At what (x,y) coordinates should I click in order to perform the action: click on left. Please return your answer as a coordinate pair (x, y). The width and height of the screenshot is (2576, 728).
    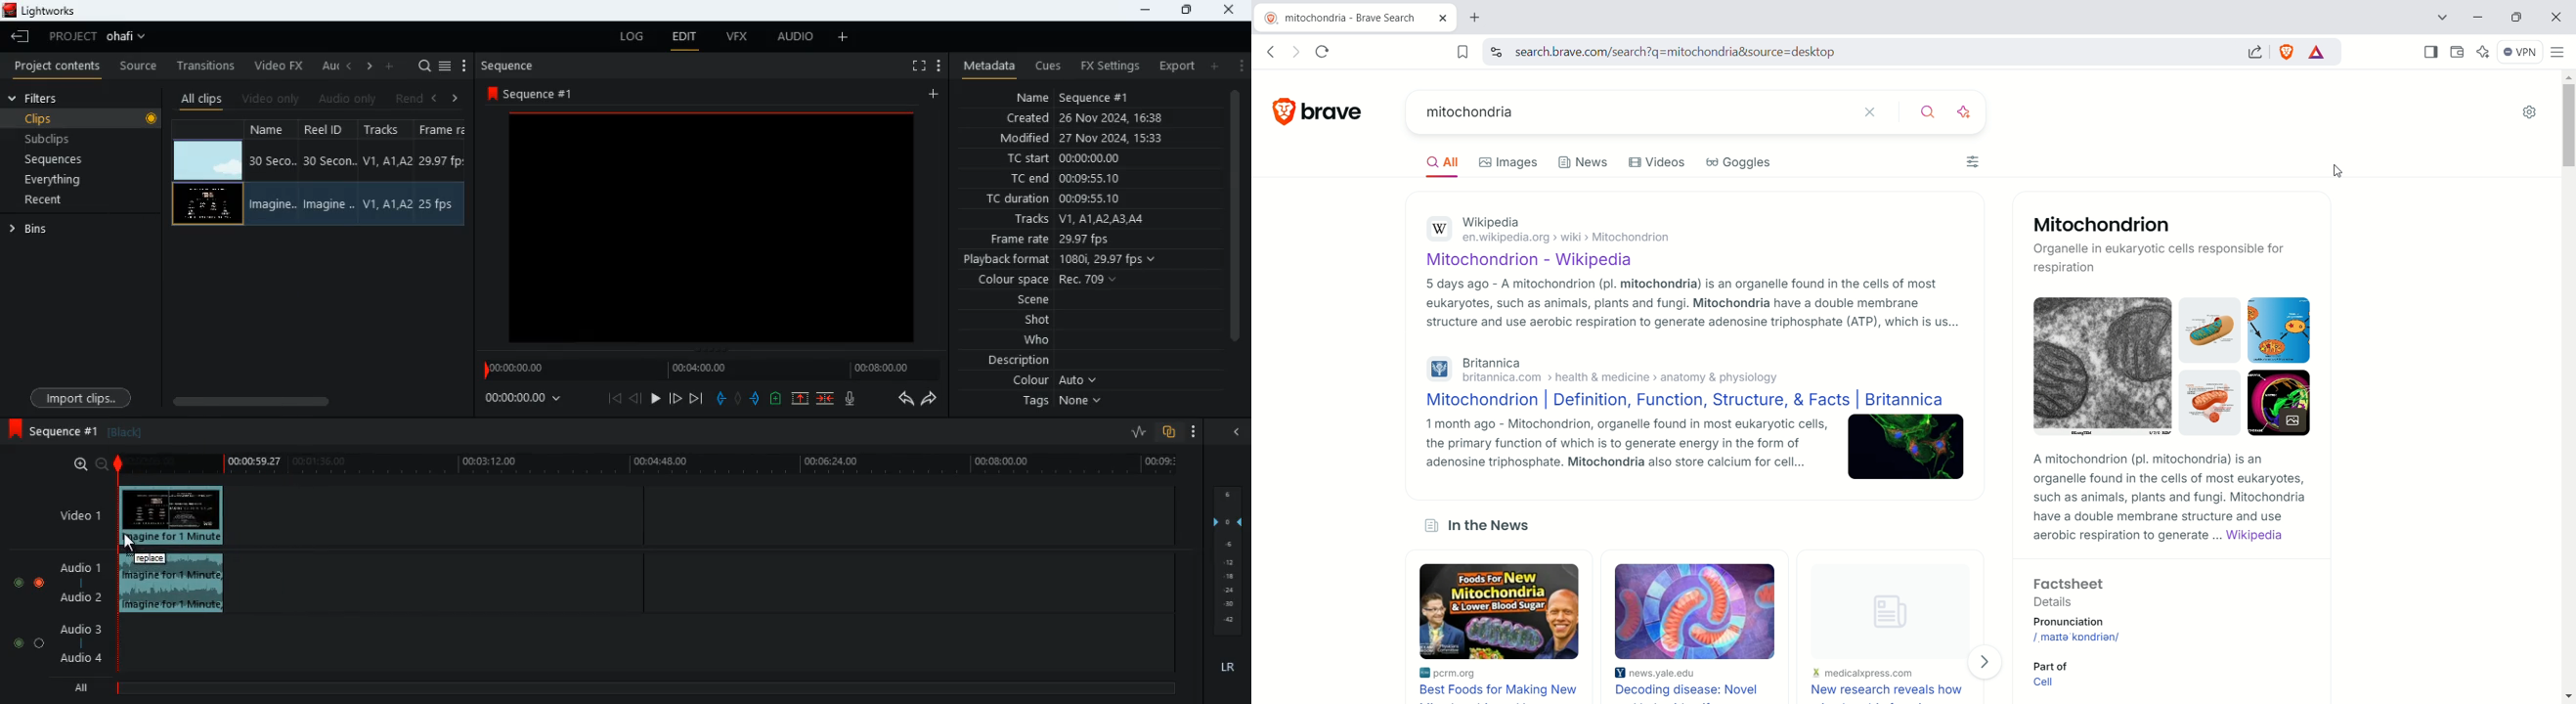
    Looking at the image, I should click on (352, 67).